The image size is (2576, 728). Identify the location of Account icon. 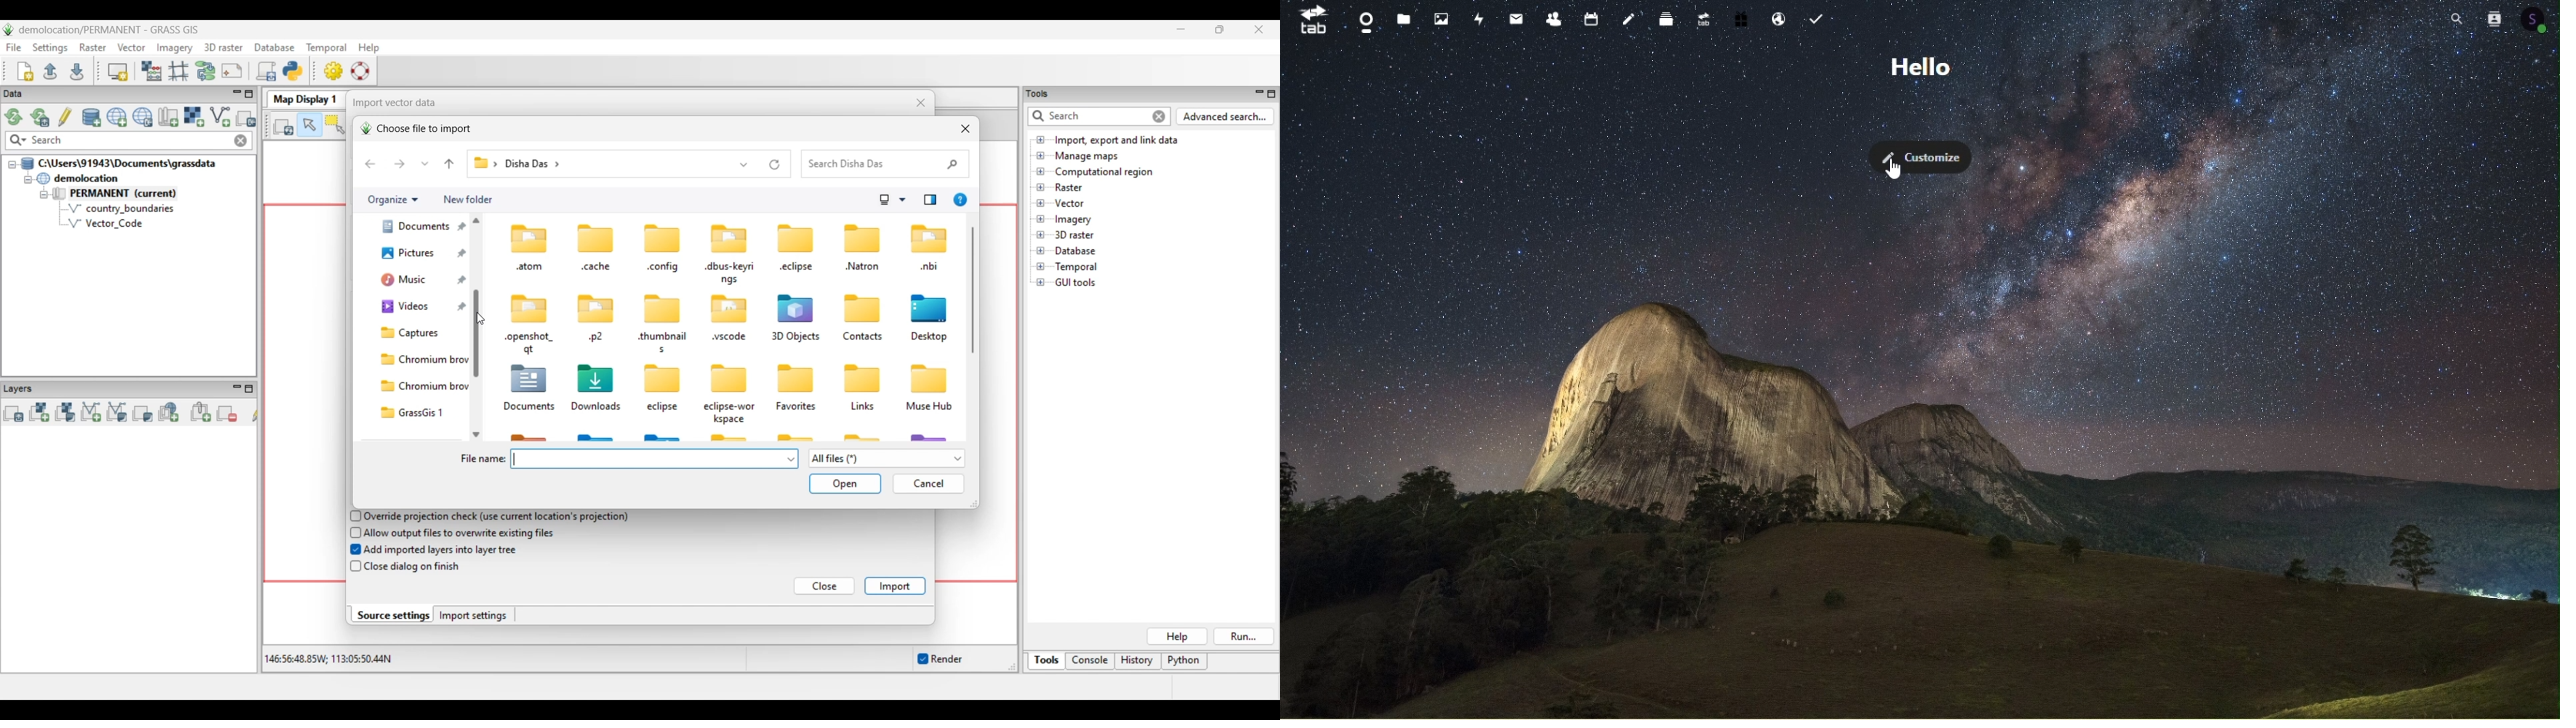
(2536, 17).